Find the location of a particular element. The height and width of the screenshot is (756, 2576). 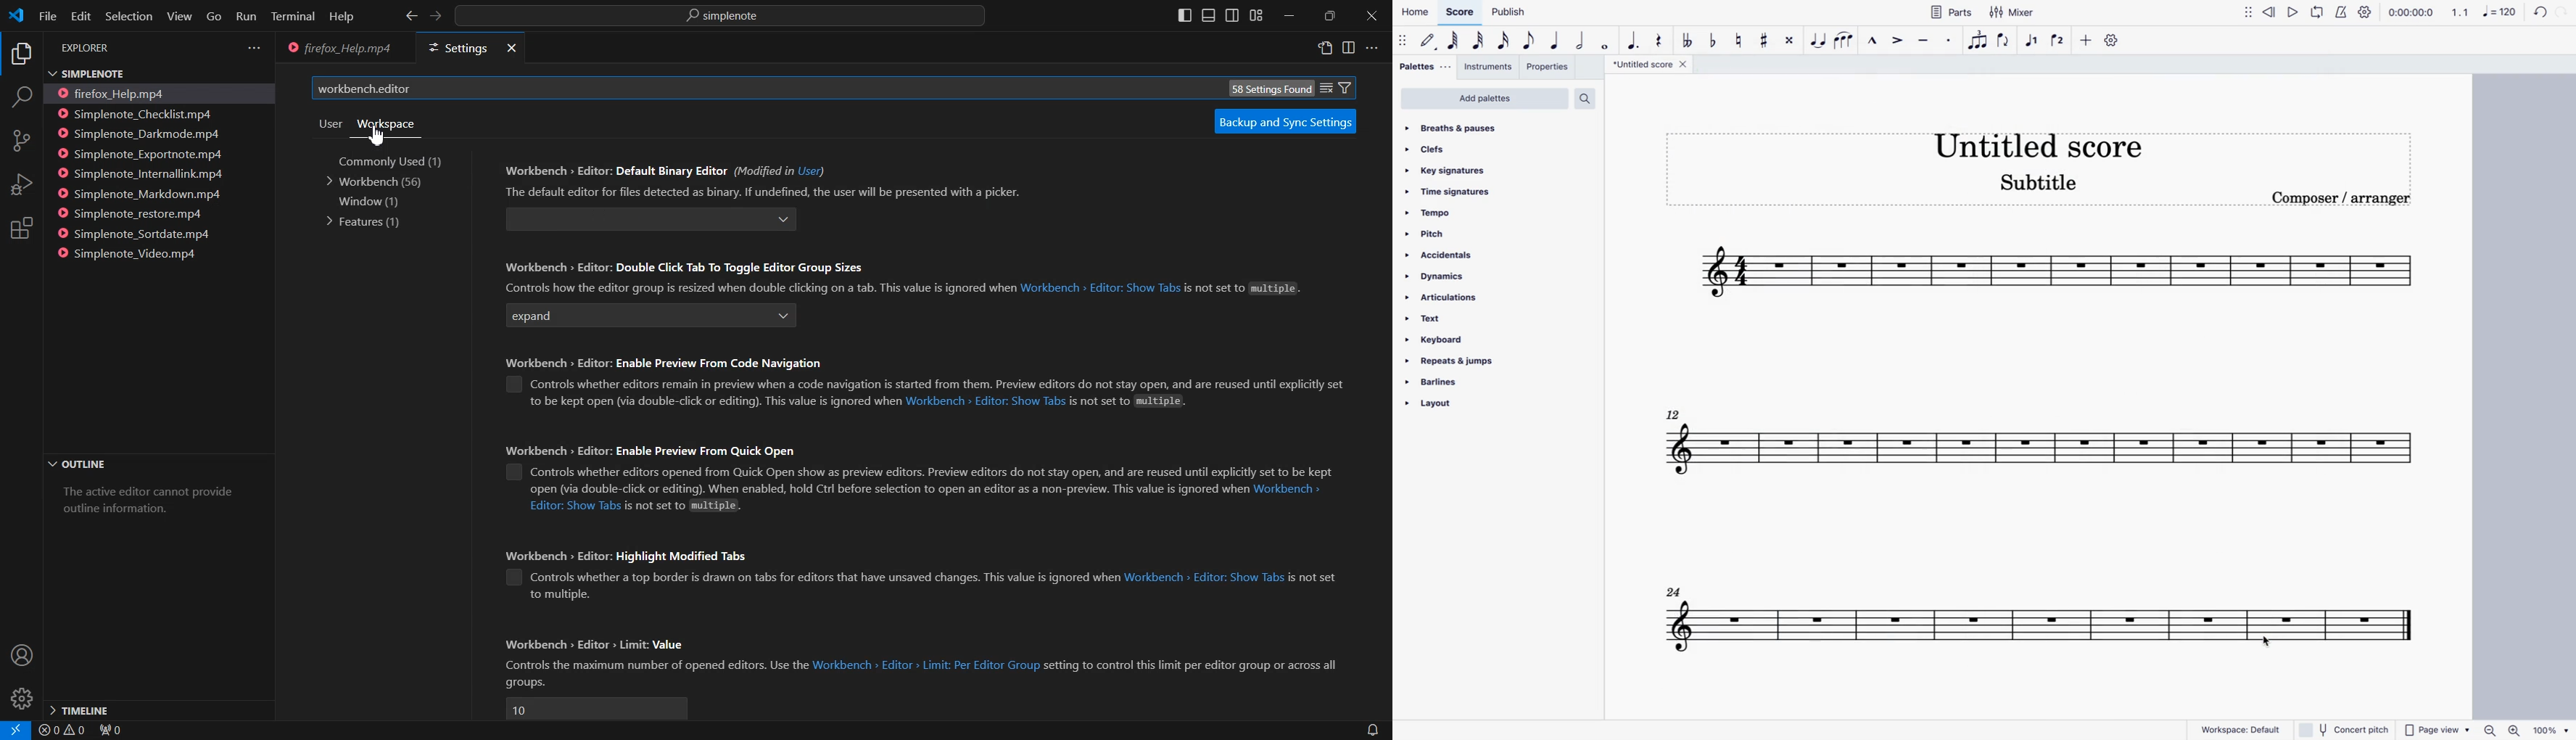

‘Workbench > Editor: Double Click Tab To Toggle Editor Group Sizes is located at coordinates (686, 268).